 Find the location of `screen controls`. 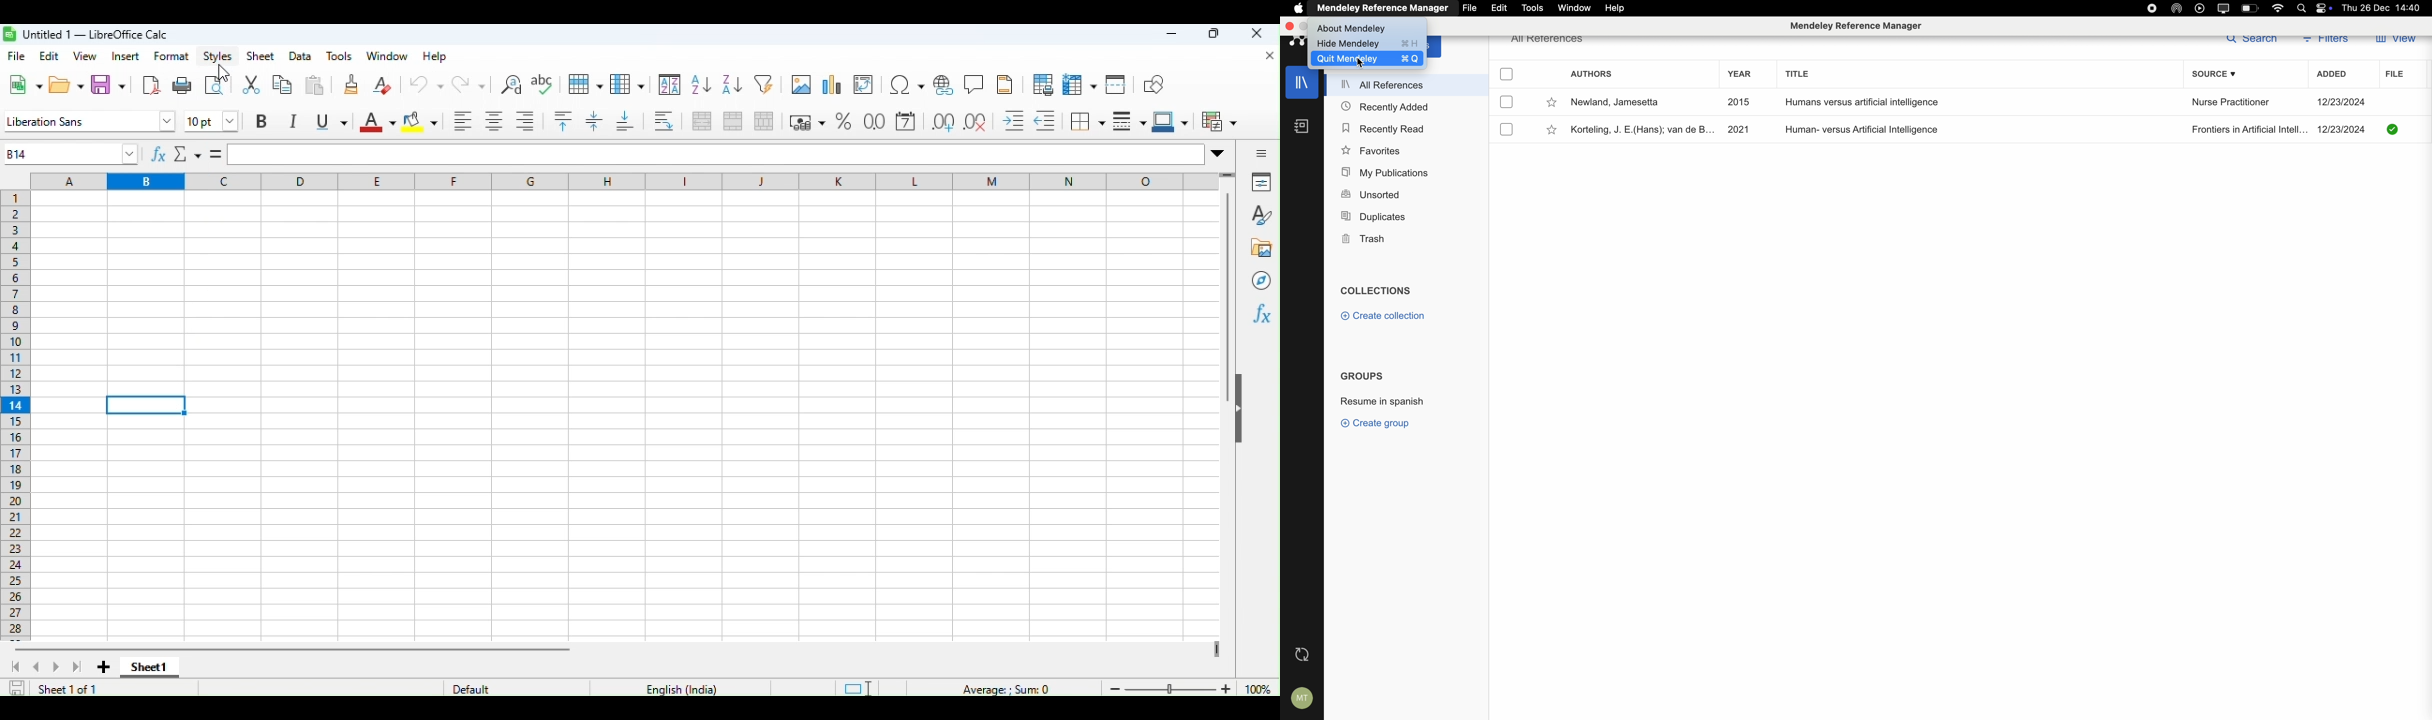

screen controls is located at coordinates (2326, 9).